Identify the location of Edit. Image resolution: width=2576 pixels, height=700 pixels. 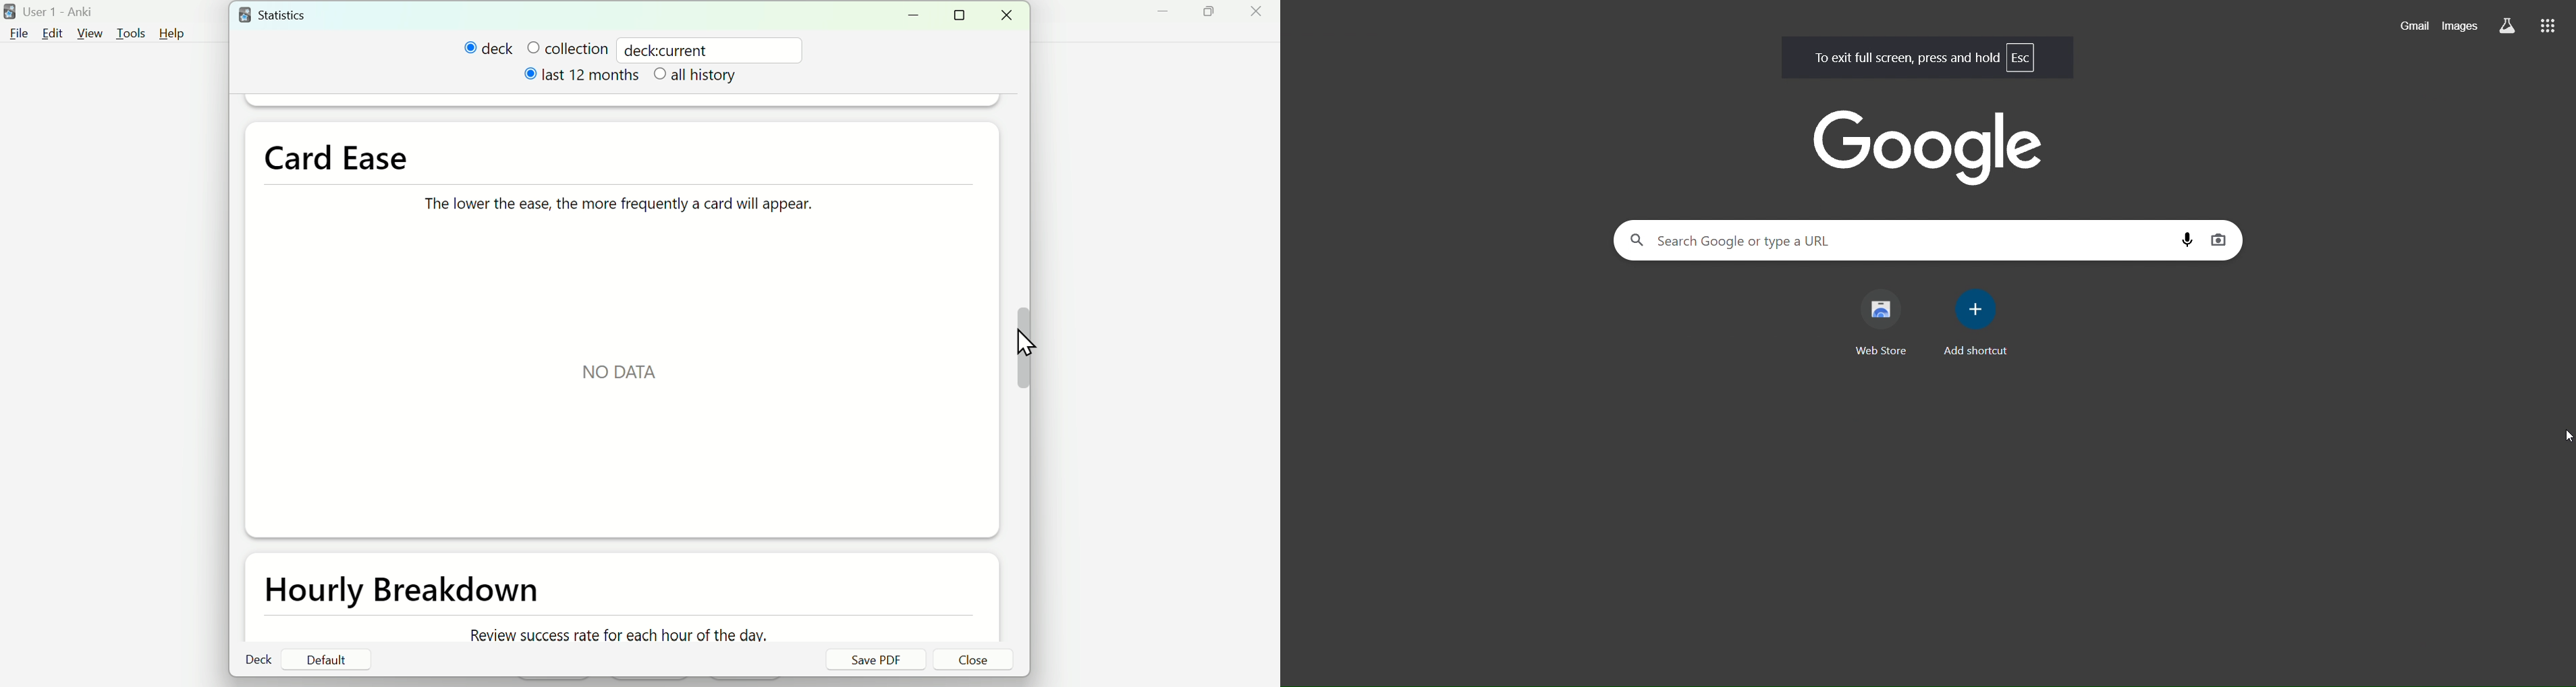
(52, 33).